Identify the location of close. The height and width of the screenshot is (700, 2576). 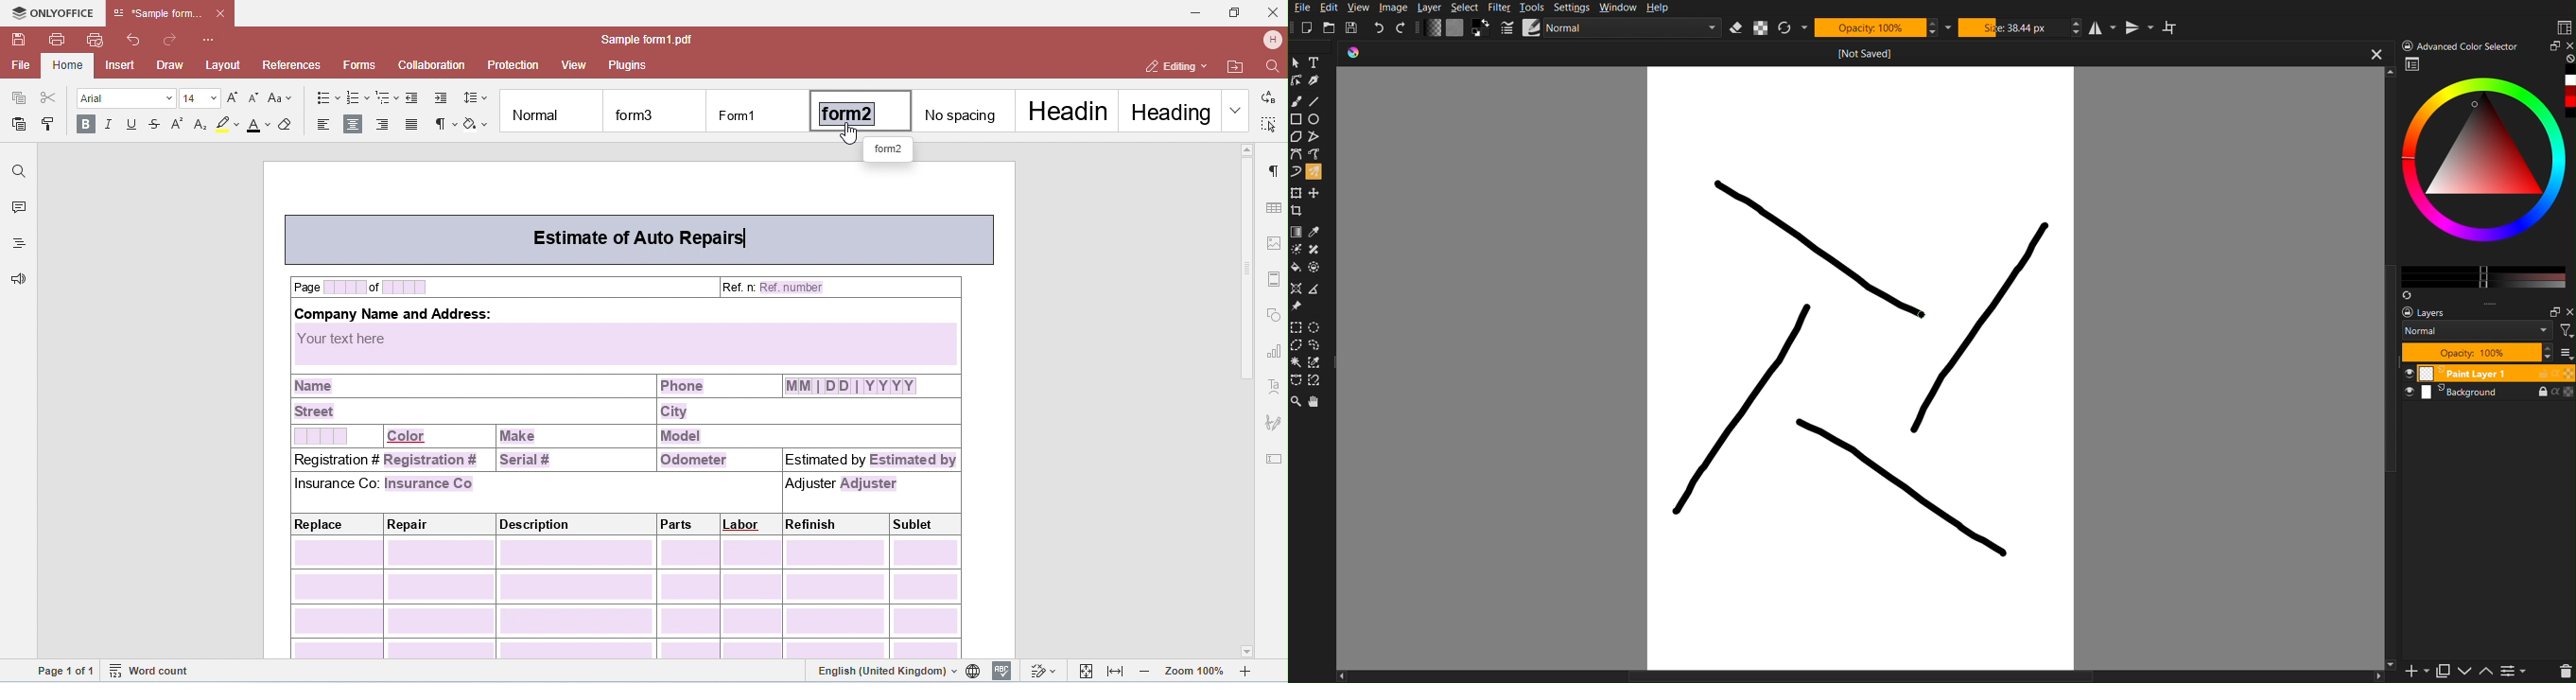
(2569, 313).